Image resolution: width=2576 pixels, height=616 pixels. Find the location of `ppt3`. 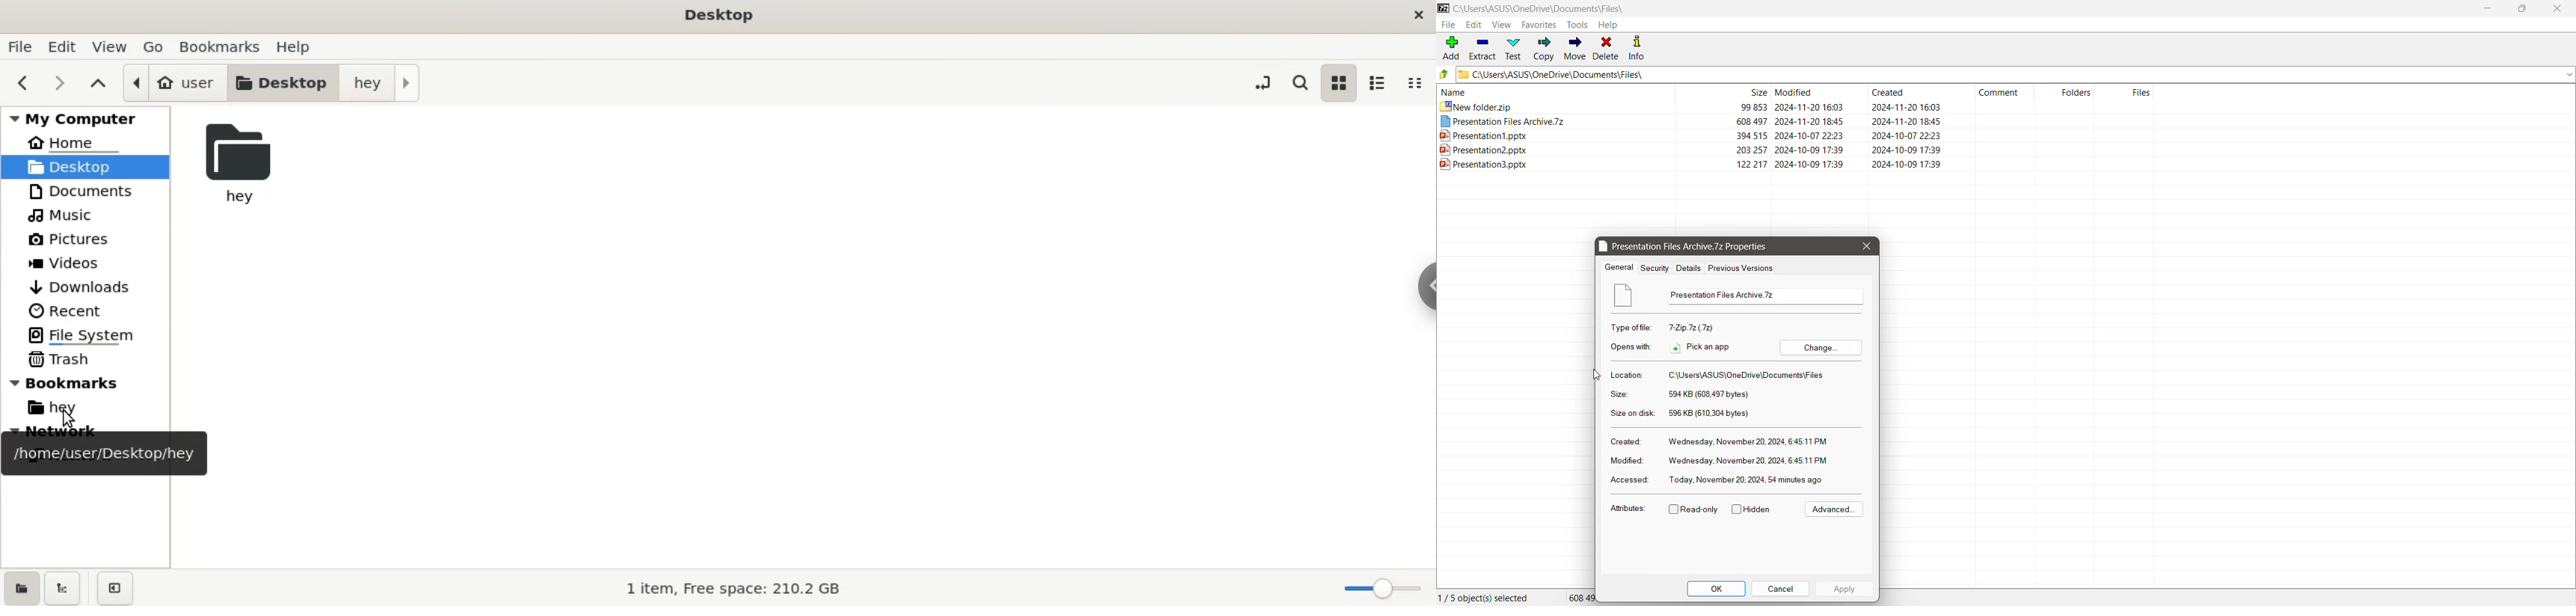

ppt3 is located at coordinates (1797, 166).